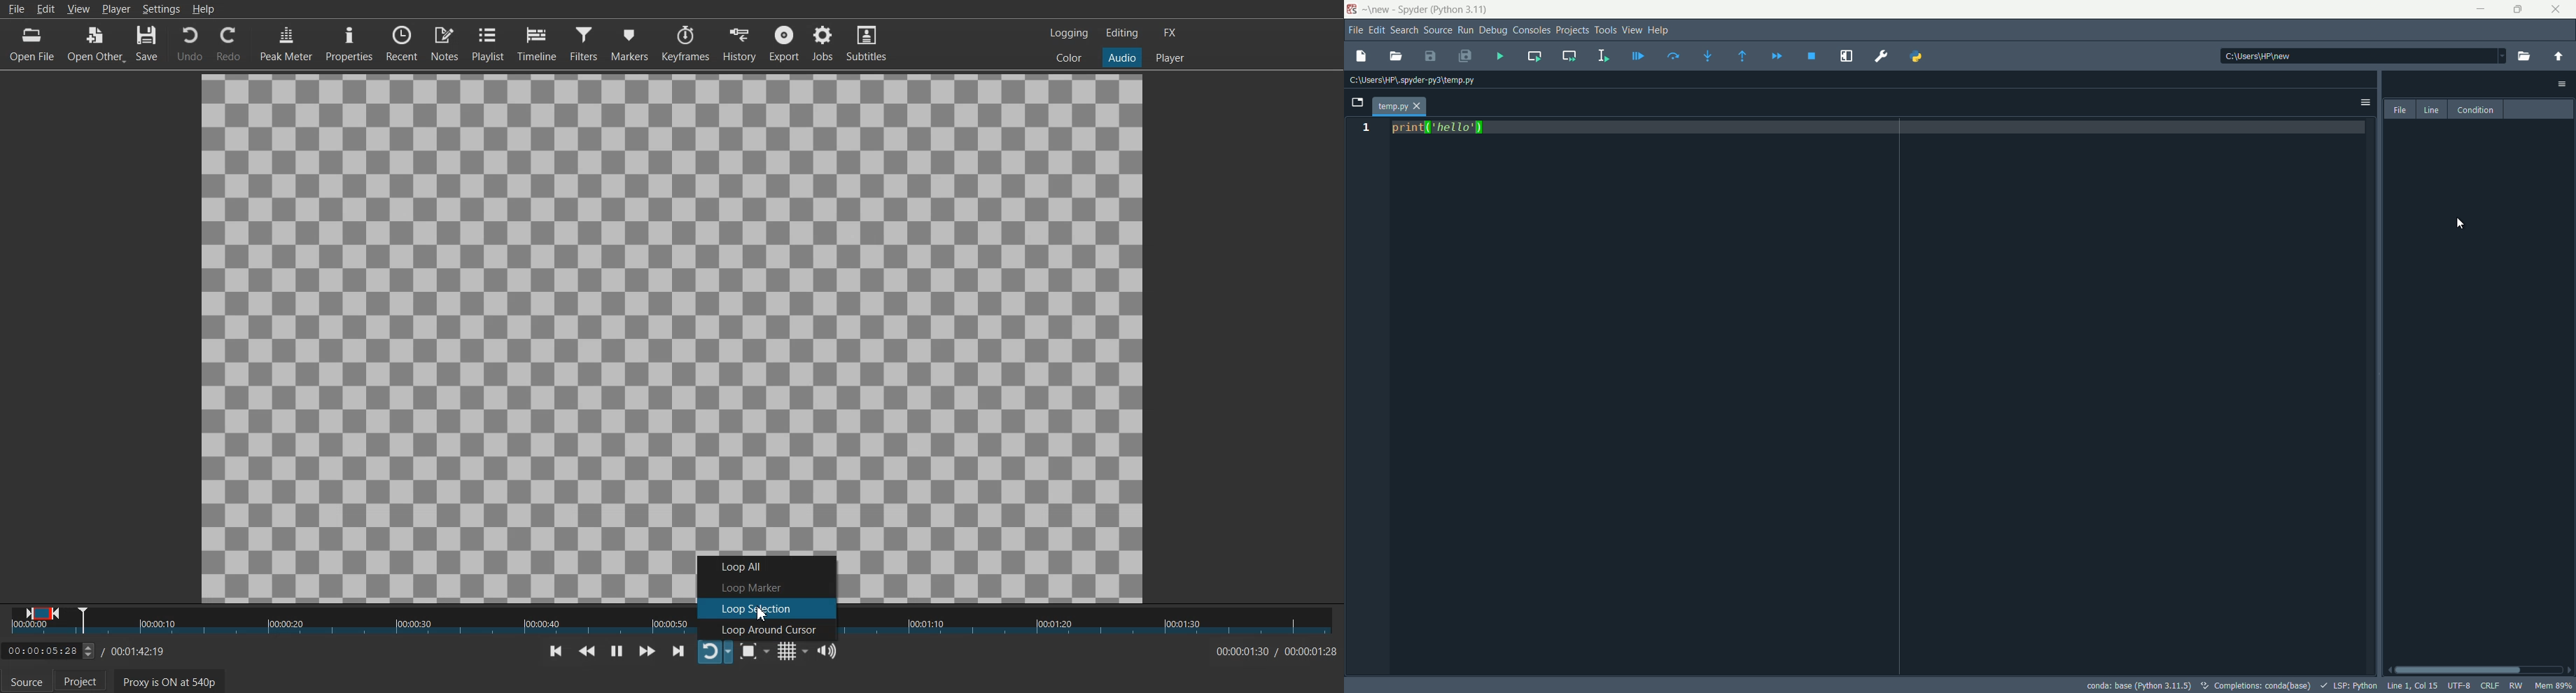 The image size is (2576, 700). I want to click on Undo, so click(189, 43).